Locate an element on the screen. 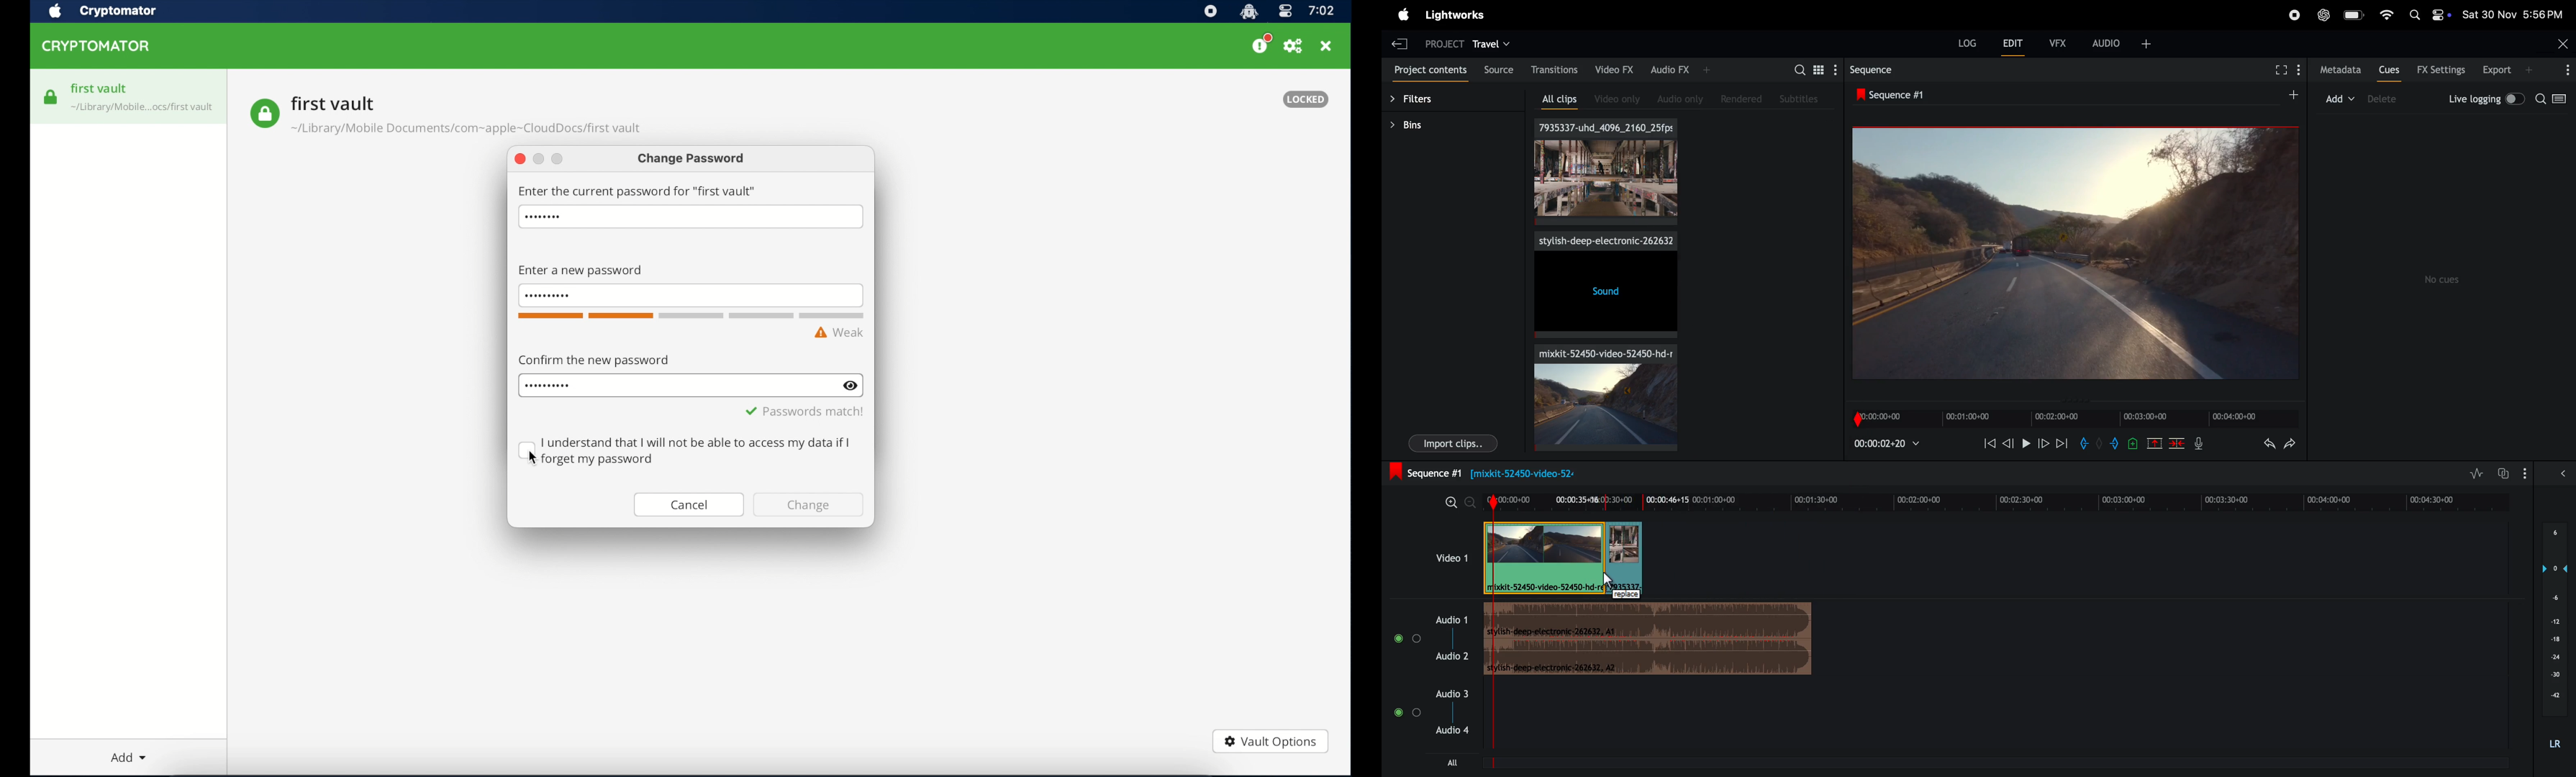 The width and height of the screenshot is (2576, 784). add out  is located at coordinates (2112, 445).